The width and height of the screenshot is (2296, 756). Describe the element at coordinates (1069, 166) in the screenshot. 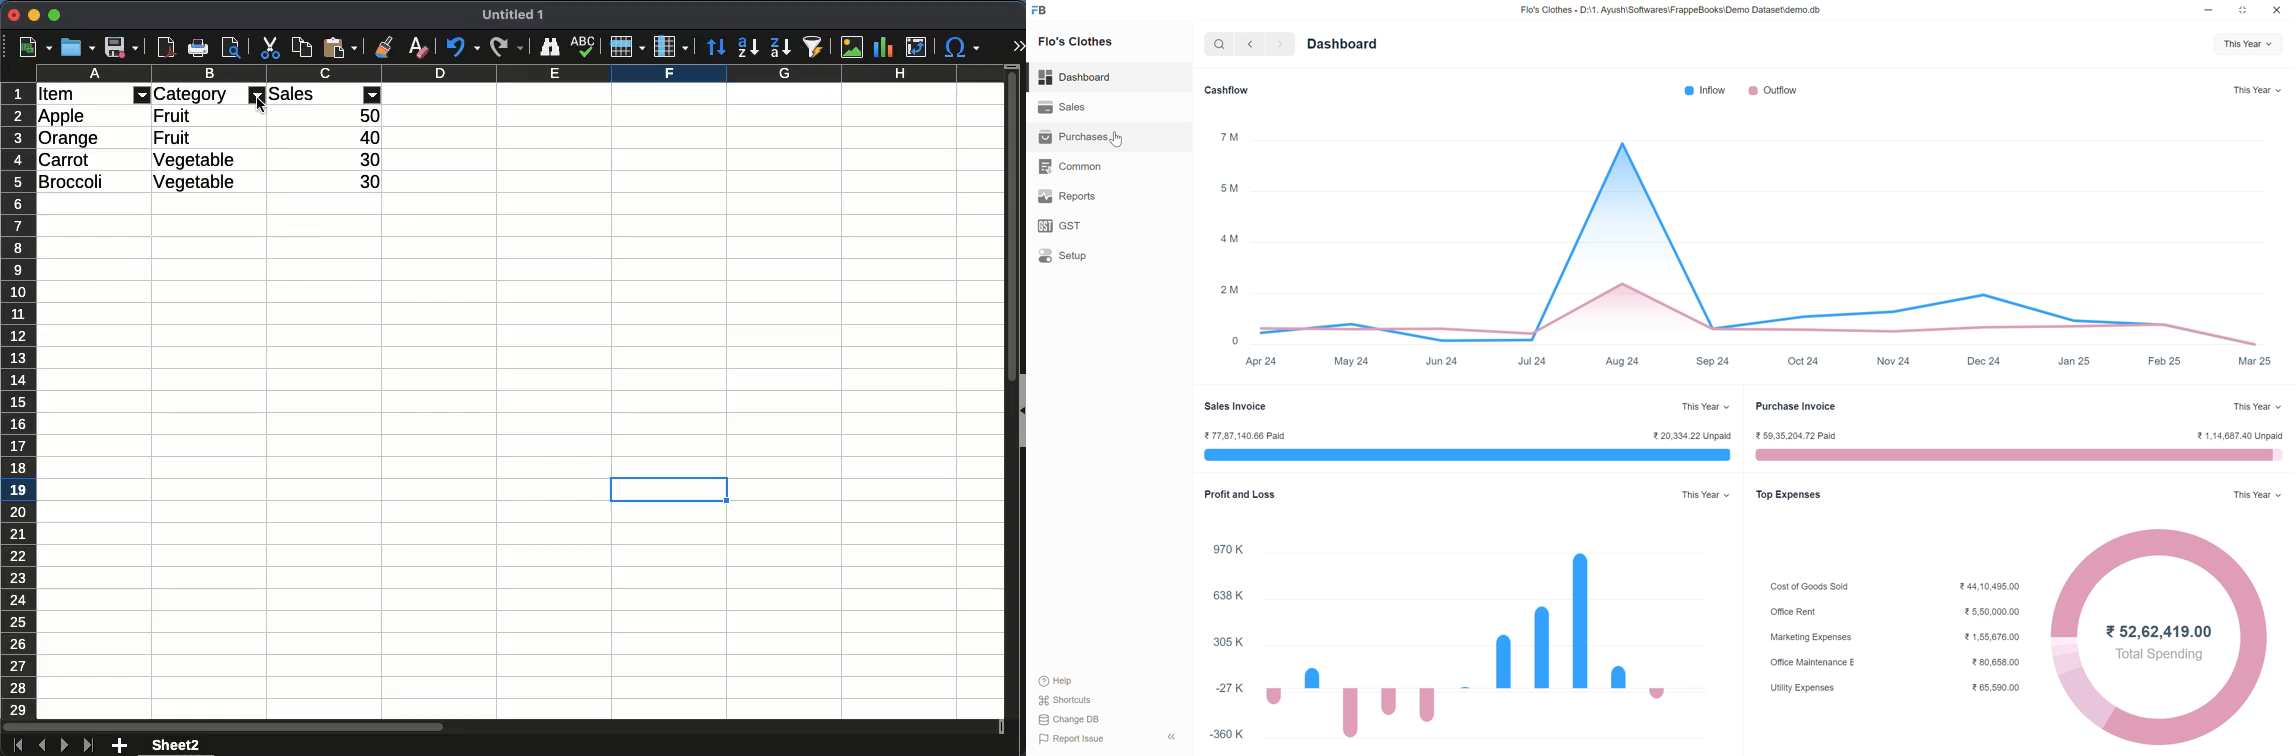

I see `common` at that location.